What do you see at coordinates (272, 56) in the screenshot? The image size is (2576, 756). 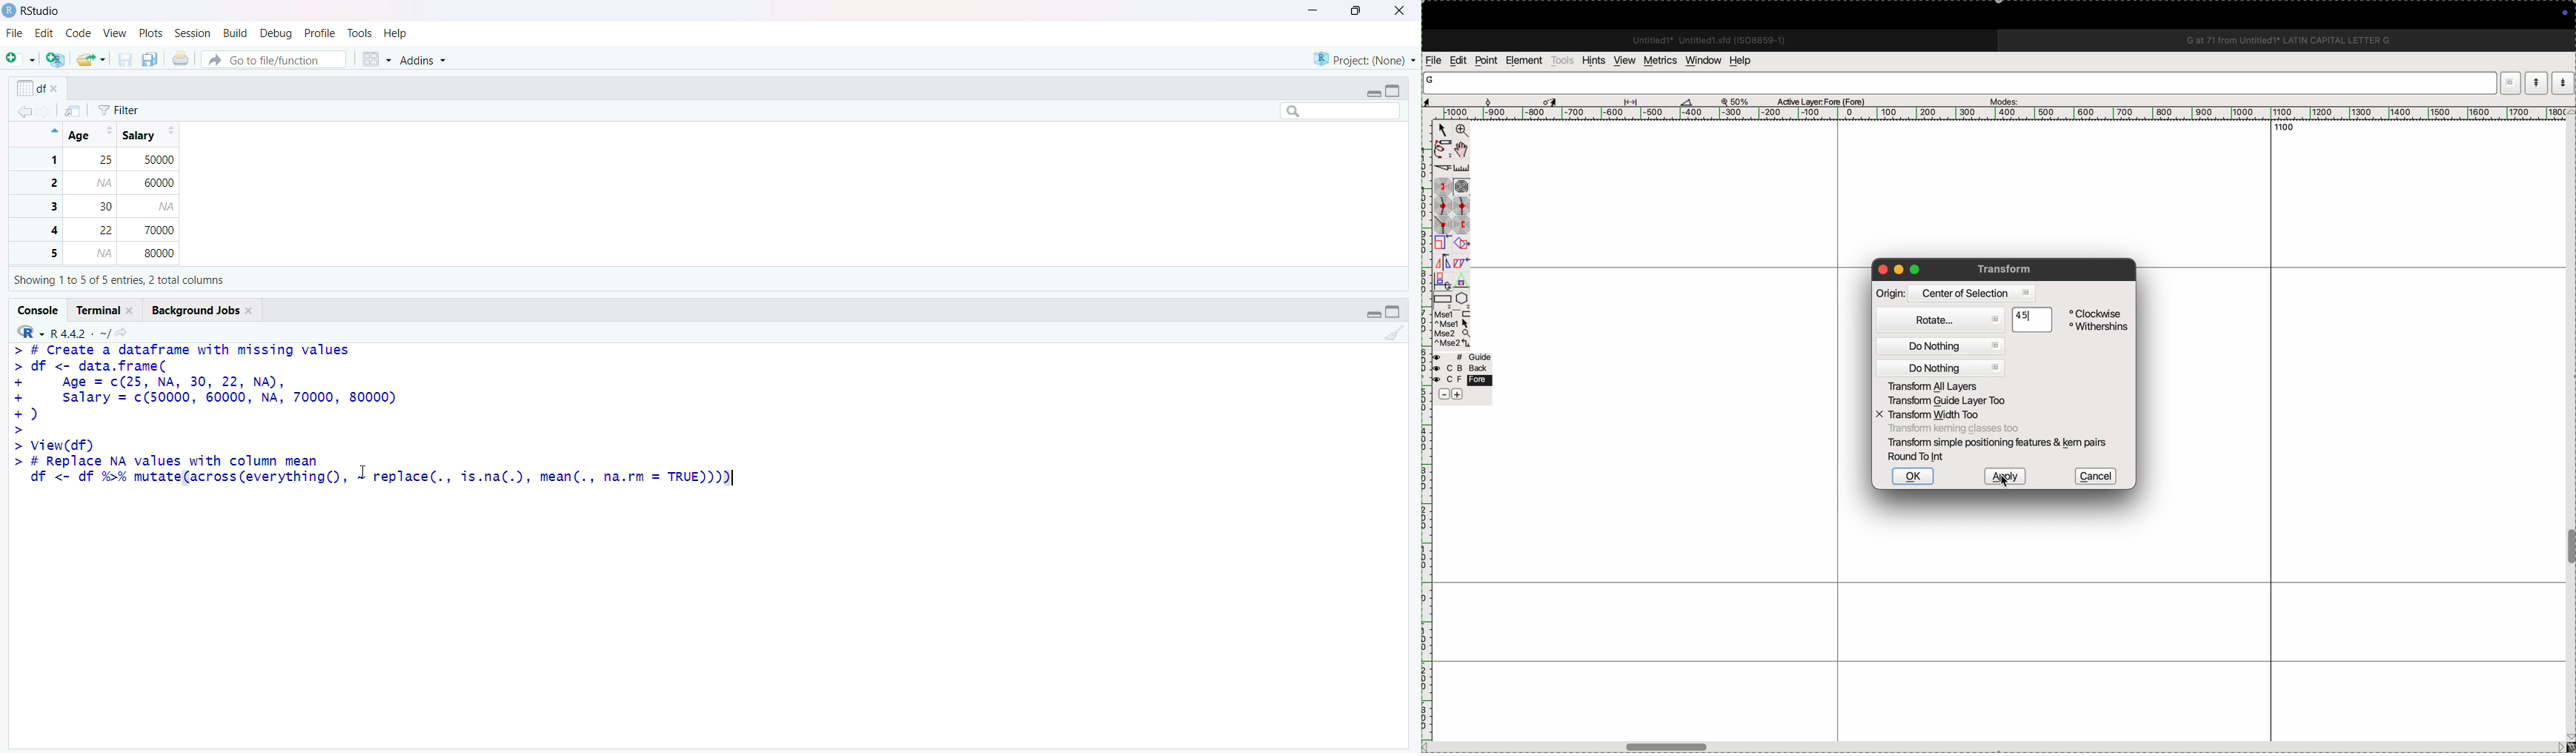 I see `` at bounding box center [272, 56].